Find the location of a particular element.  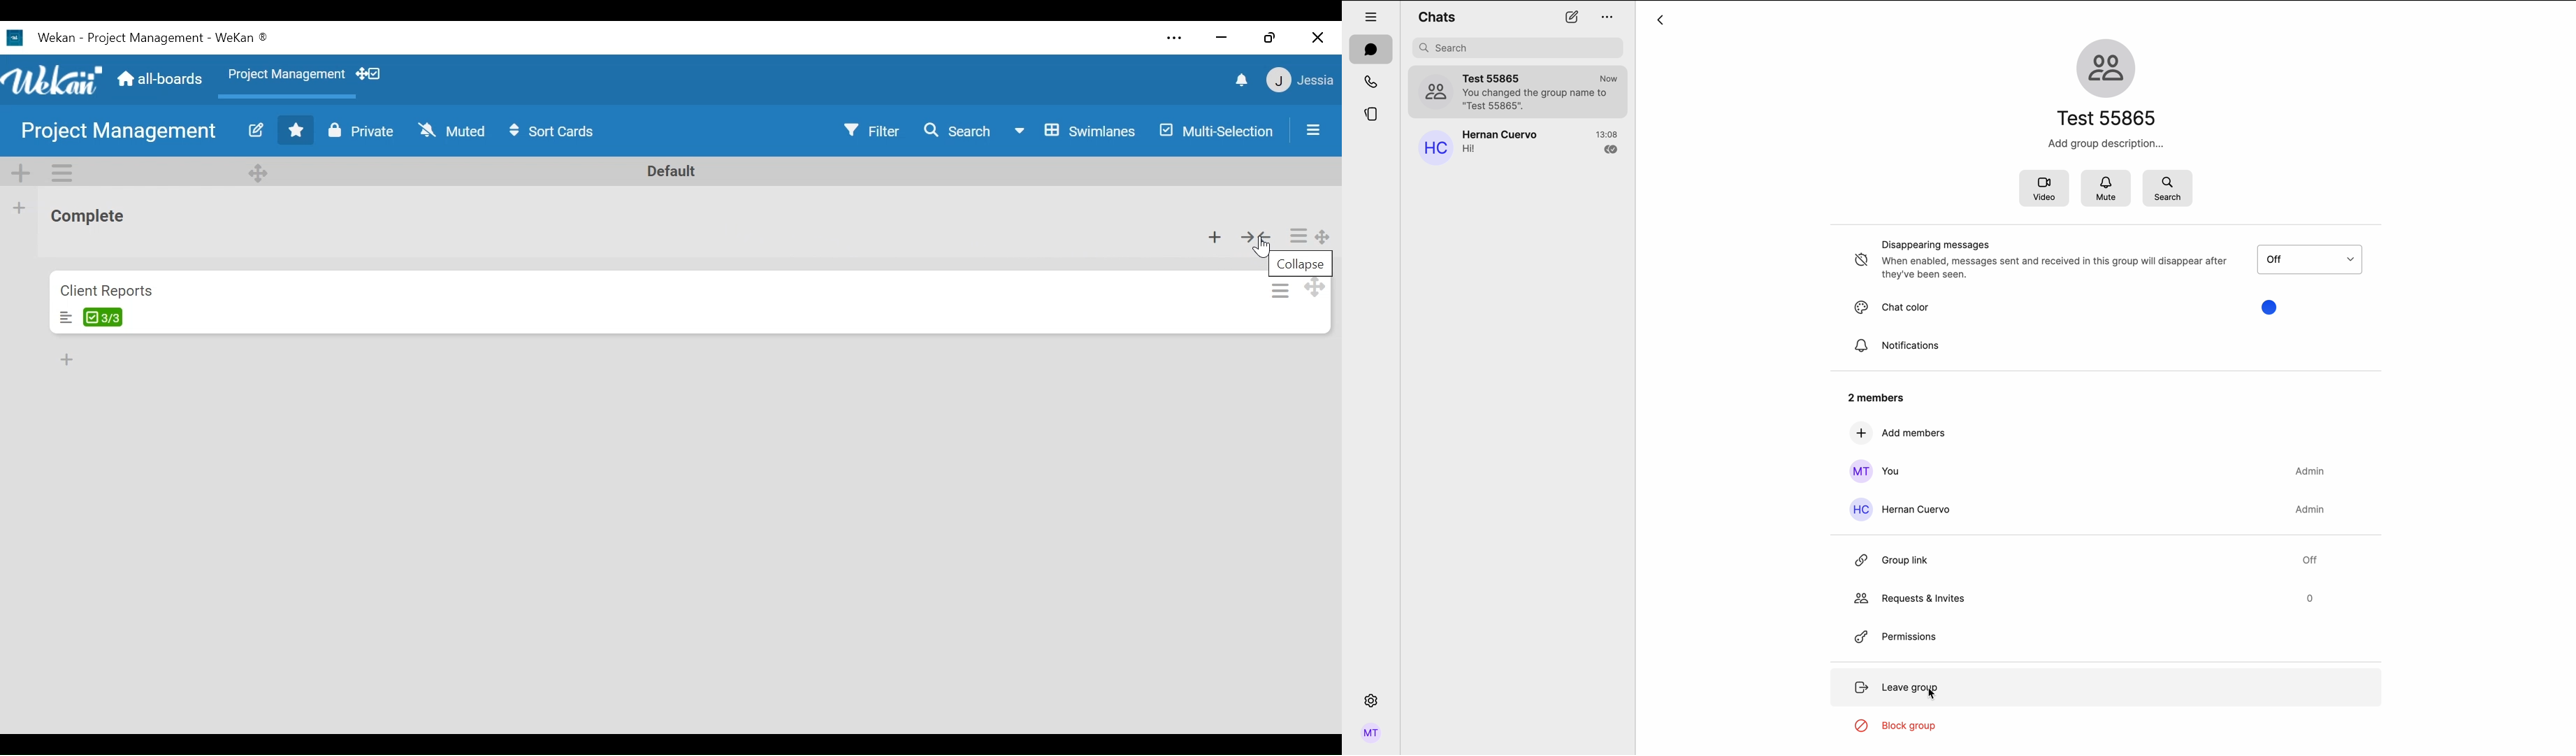

Collapse is located at coordinates (1303, 262).